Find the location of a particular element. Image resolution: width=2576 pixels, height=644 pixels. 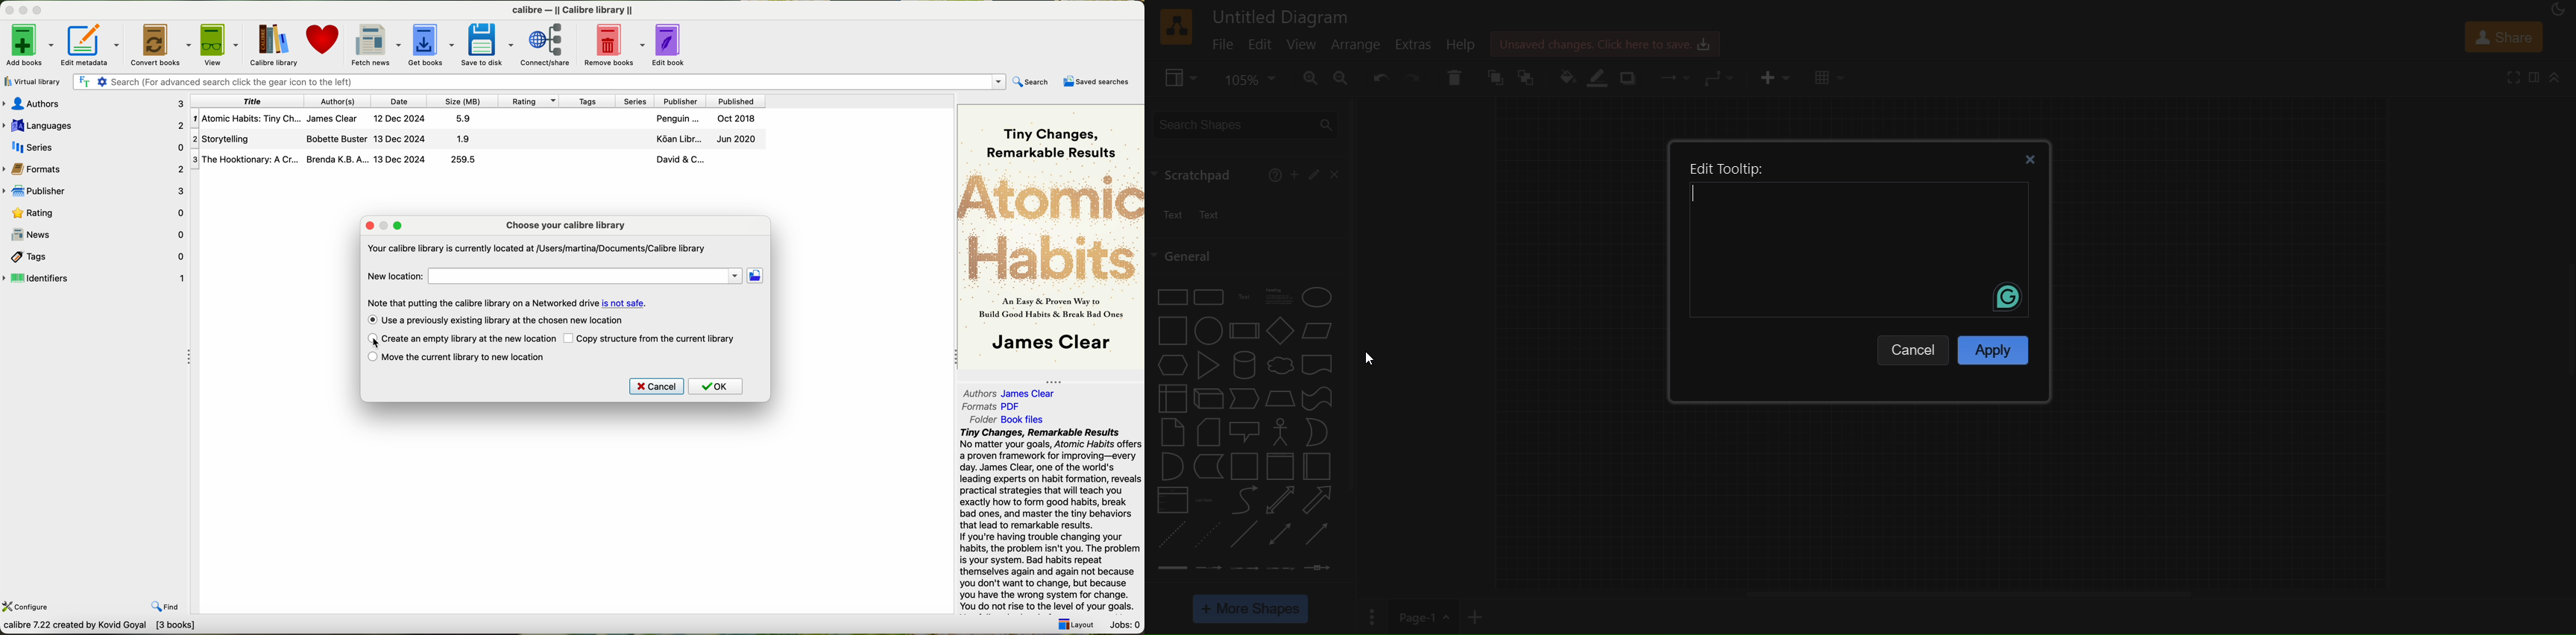

undo is located at coordinates (1378, 78).